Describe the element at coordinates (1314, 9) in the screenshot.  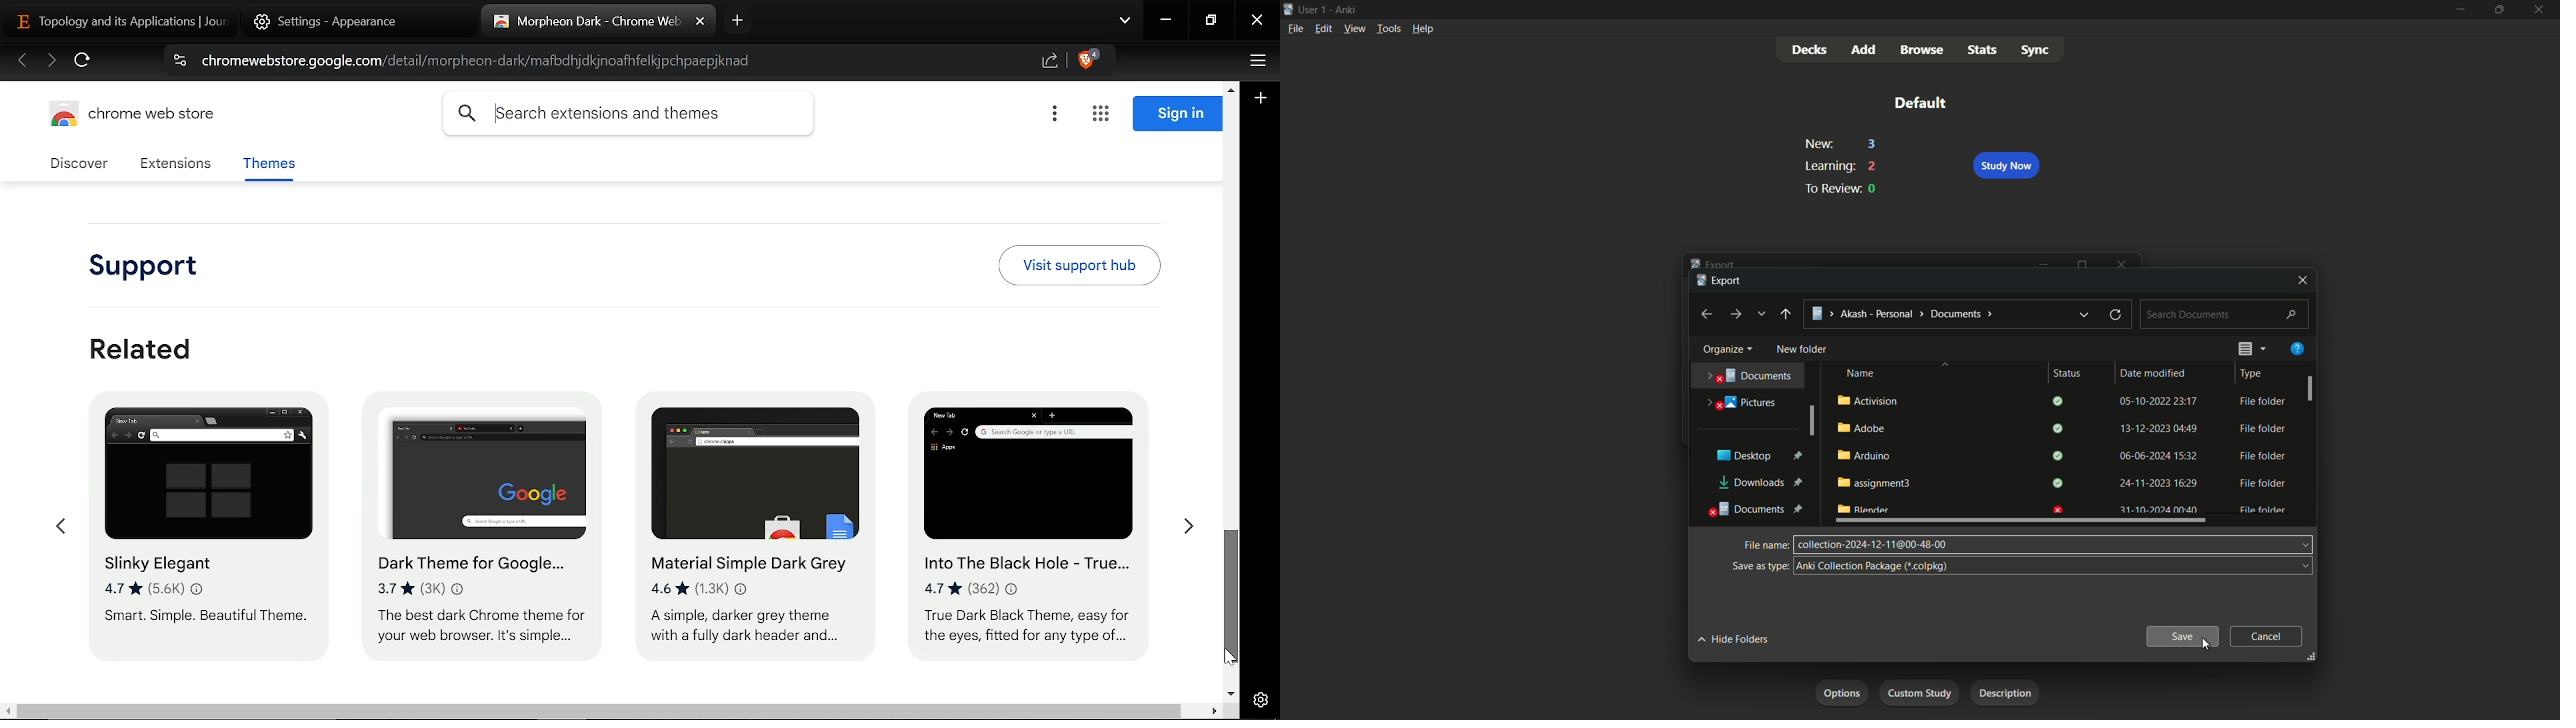
I see `user 1` at that location.